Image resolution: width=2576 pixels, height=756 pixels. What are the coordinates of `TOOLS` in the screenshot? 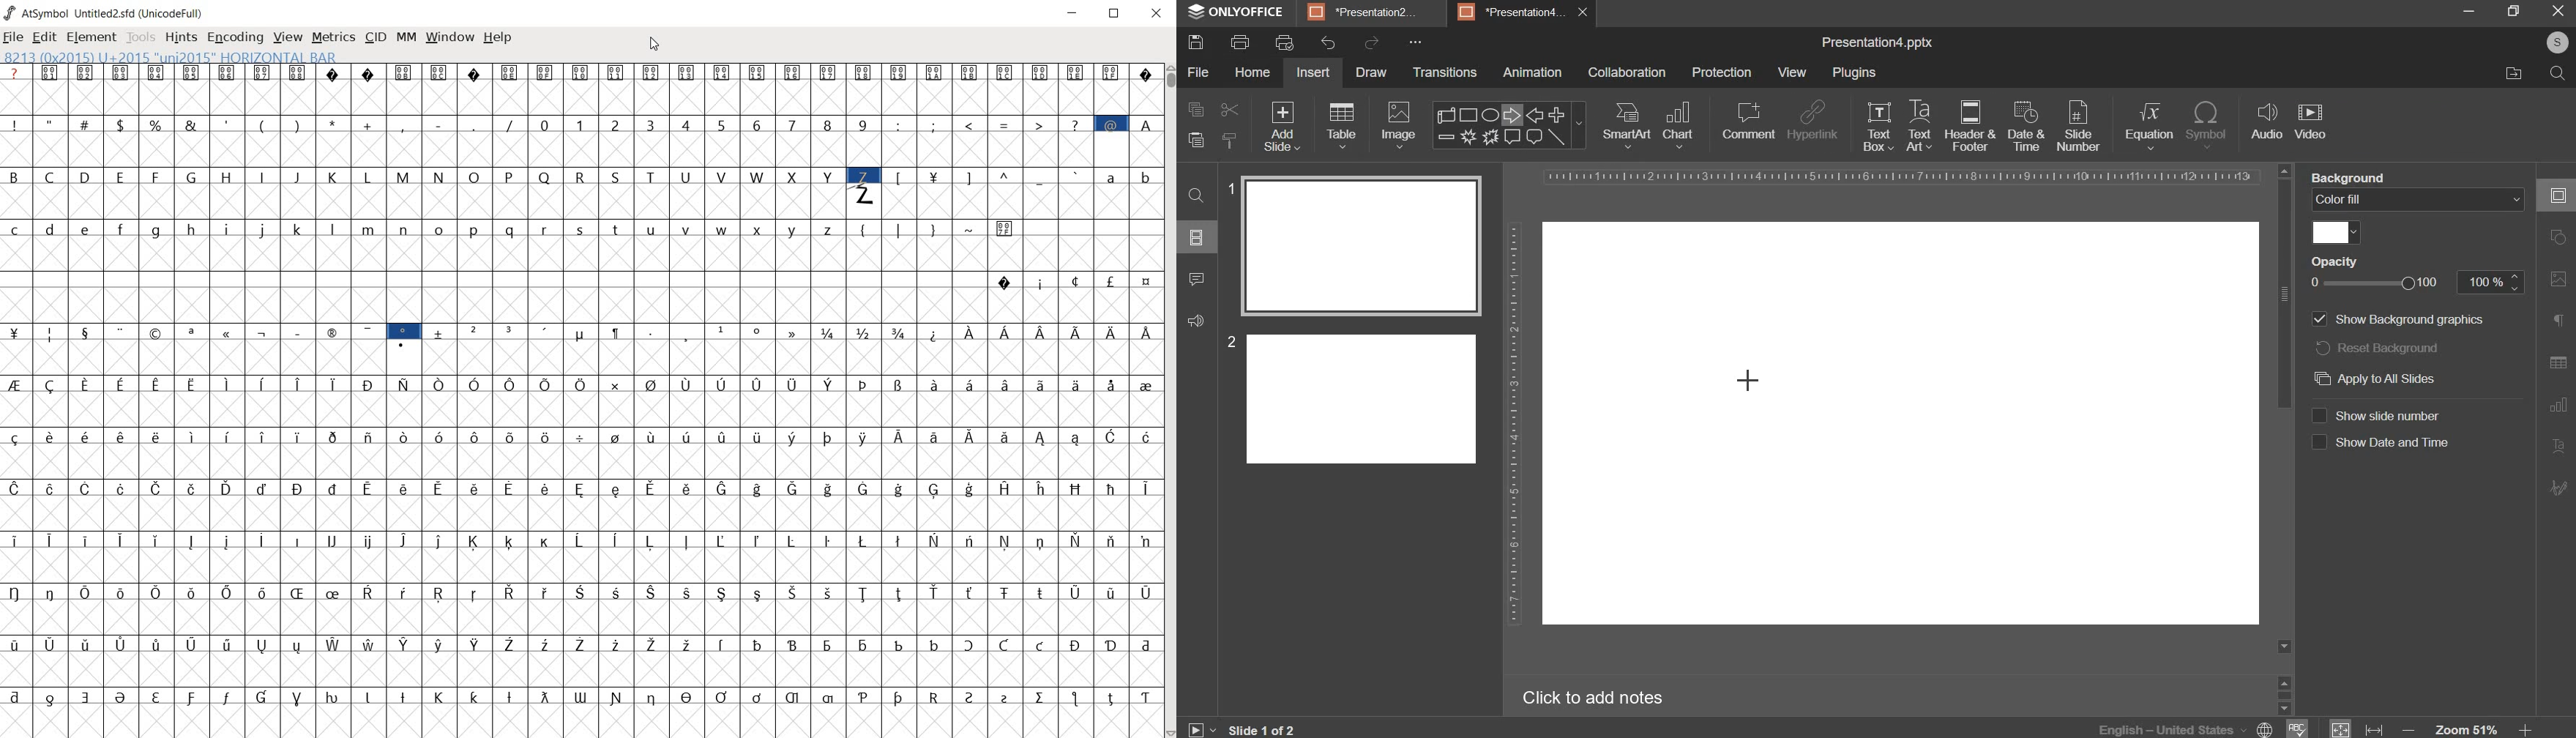 It's located at (143, 38).